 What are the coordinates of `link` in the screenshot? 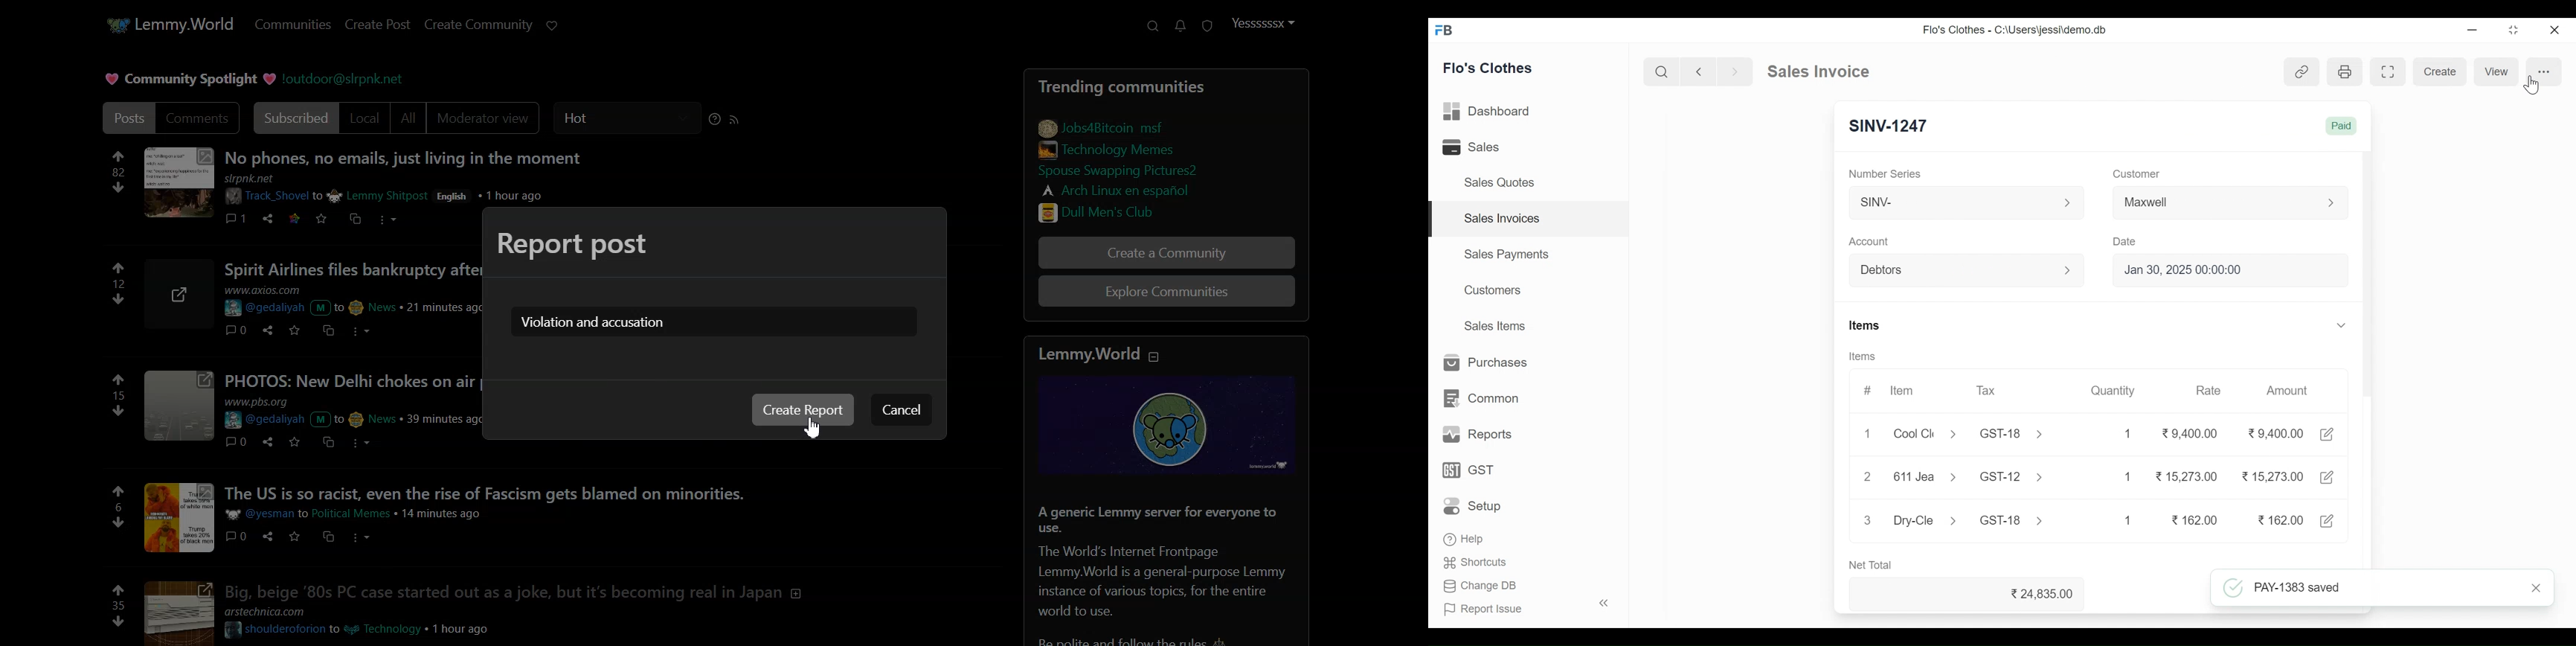 It's located at (1139, 211).